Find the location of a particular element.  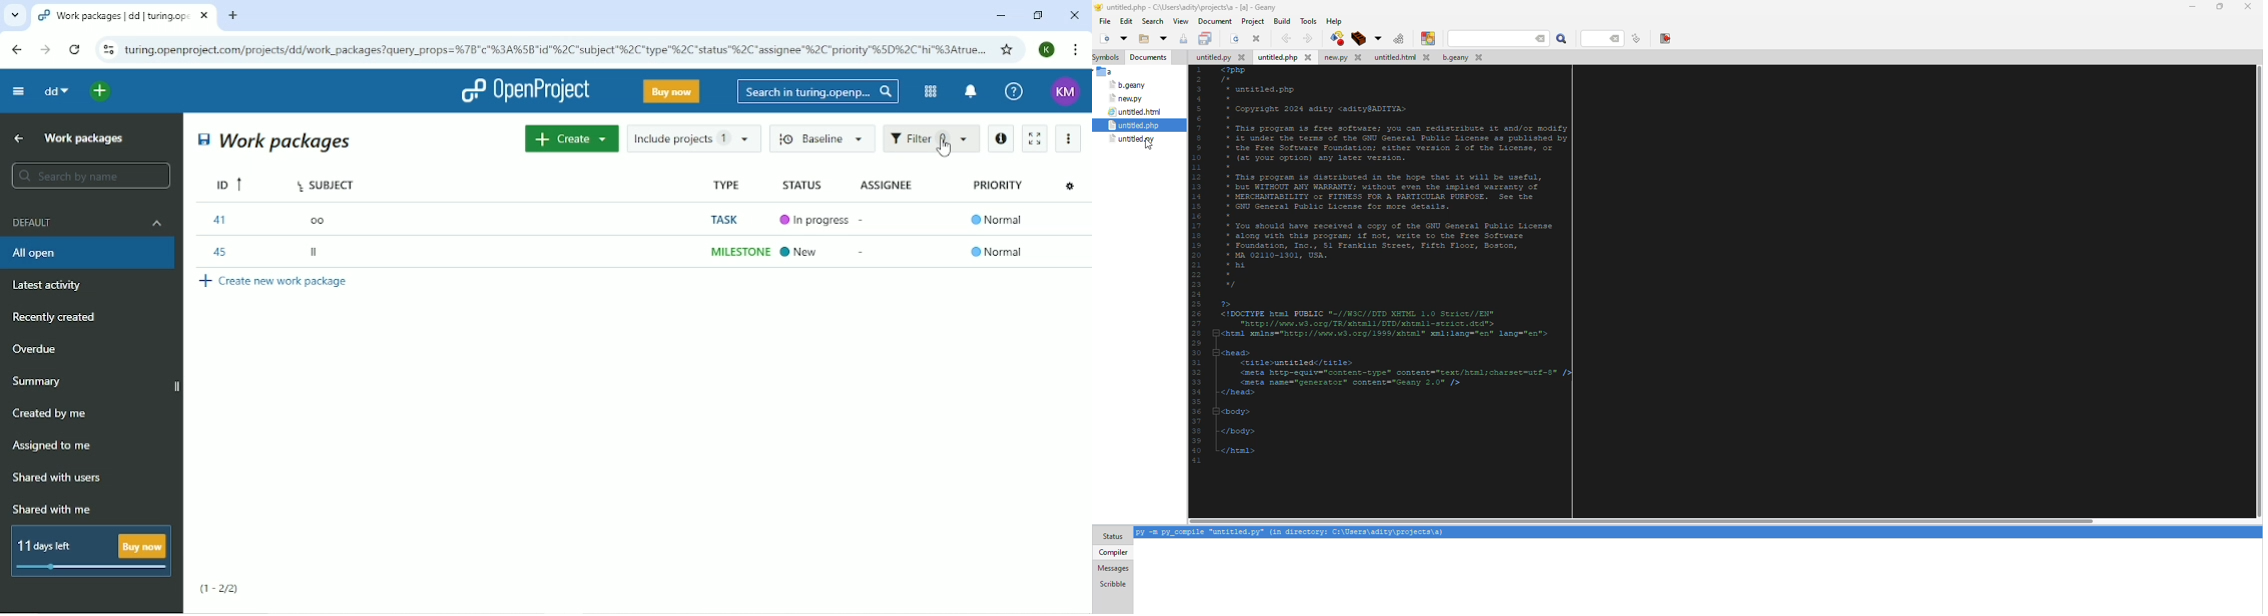

build is located at coordinates (1282, 21).